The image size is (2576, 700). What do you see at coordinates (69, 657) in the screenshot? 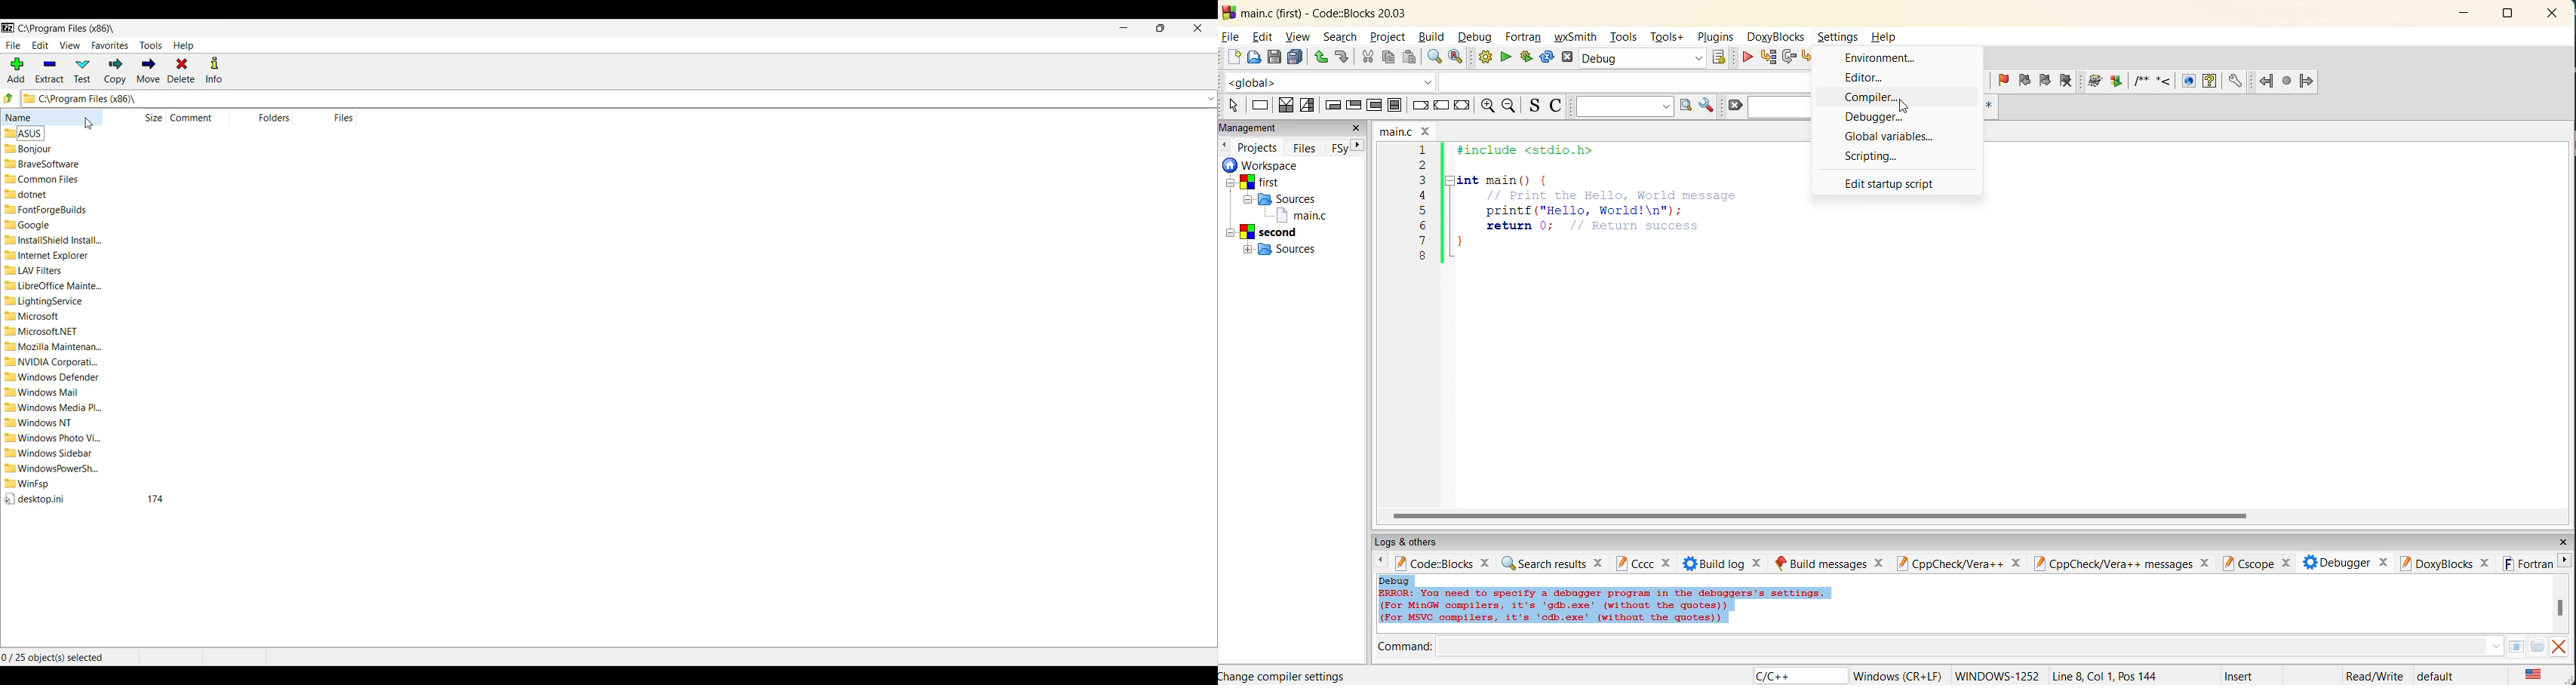
I see `Selected files out of total number of files in the folder` at bounding box center [69, 657].